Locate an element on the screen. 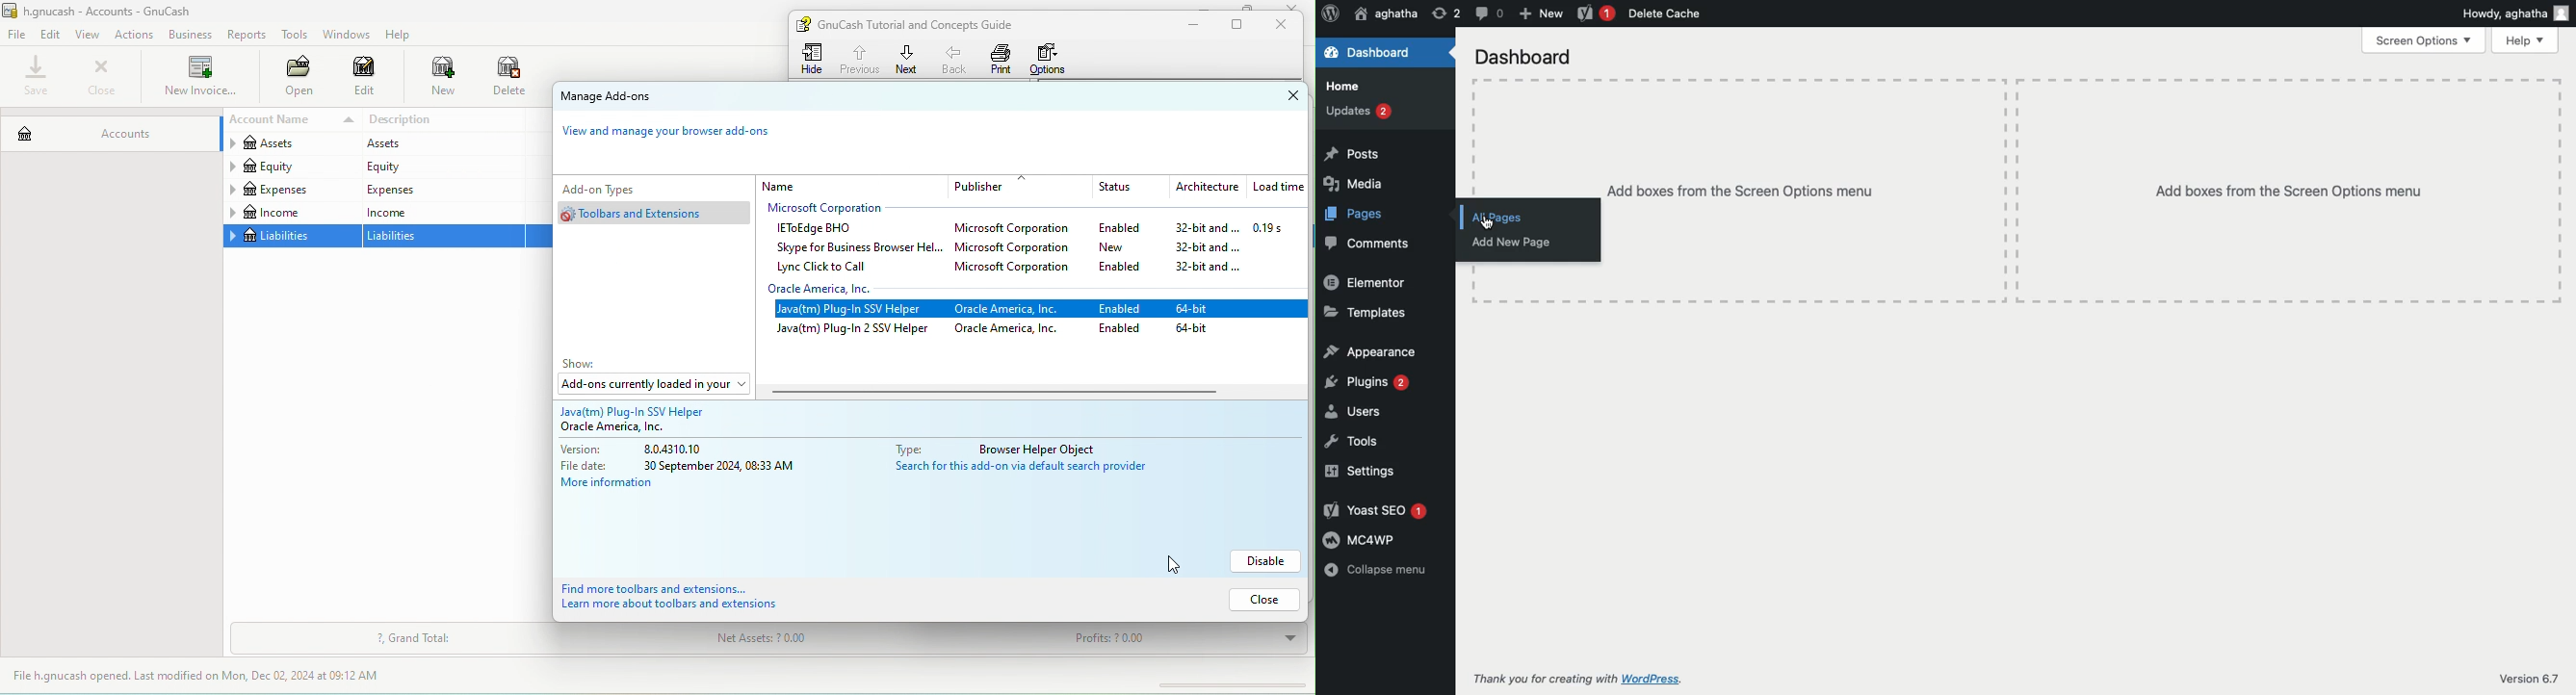 This screenshot has height=700, width=2576. 64 bit is located at coordinates (1196, 330).